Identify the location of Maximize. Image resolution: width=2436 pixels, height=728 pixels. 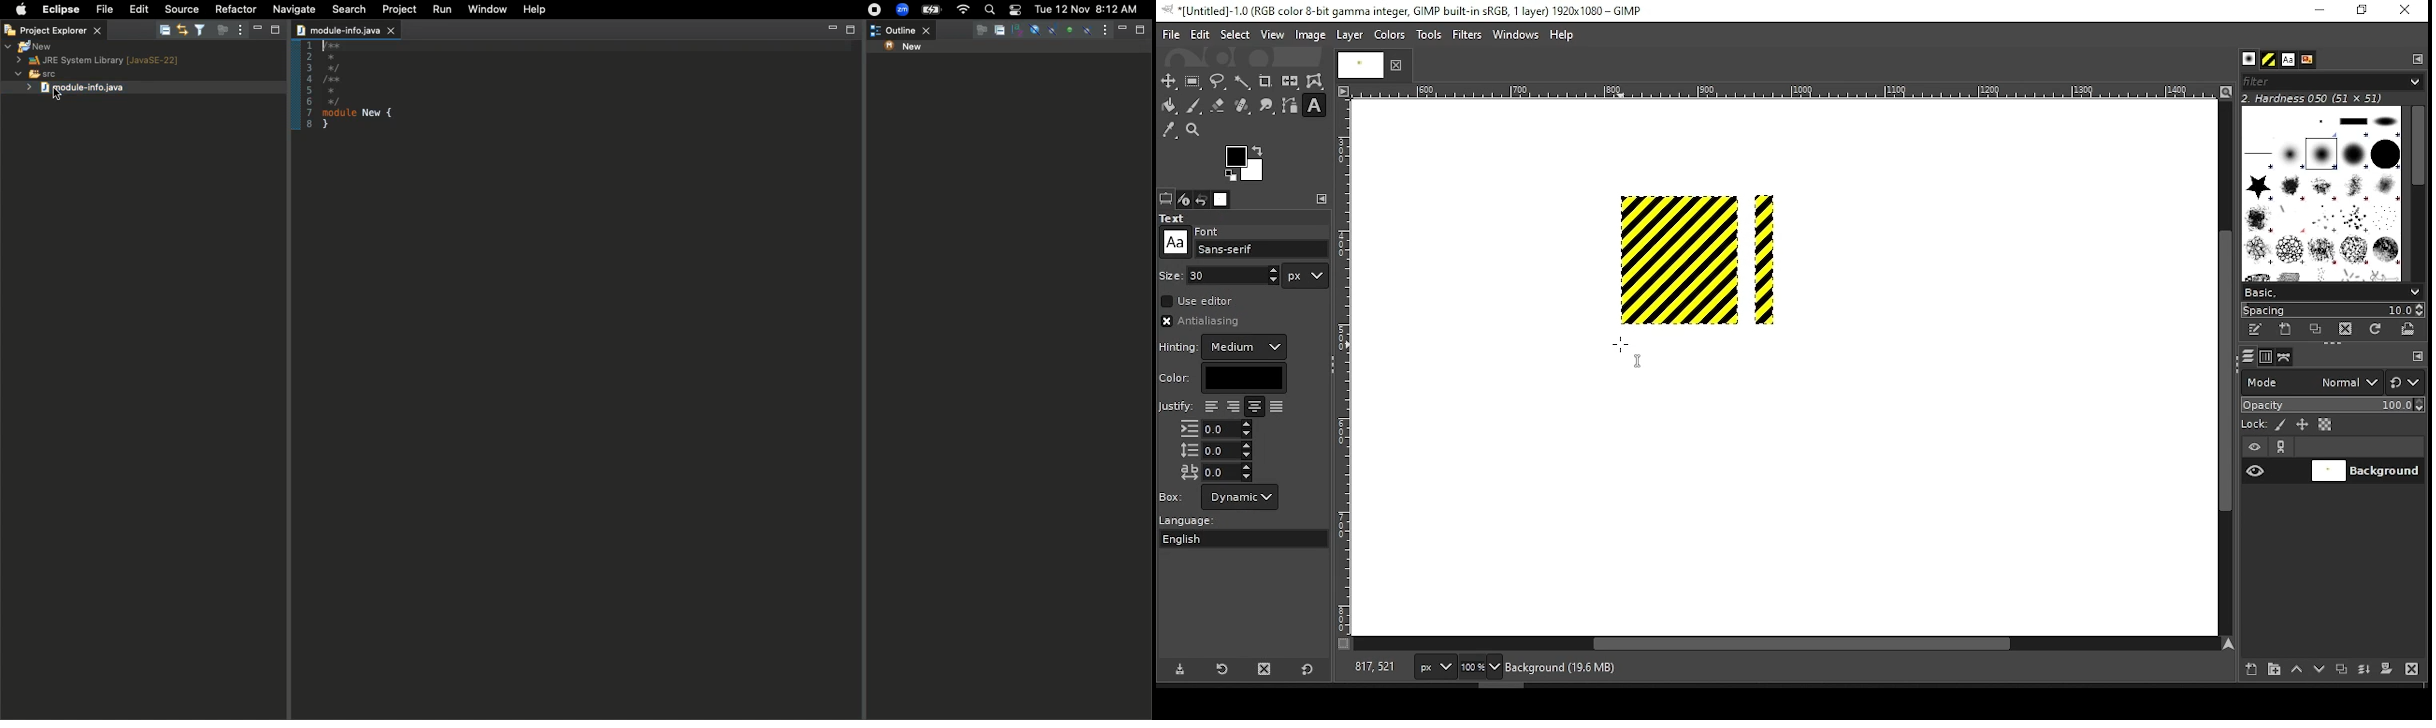
(274, 30).